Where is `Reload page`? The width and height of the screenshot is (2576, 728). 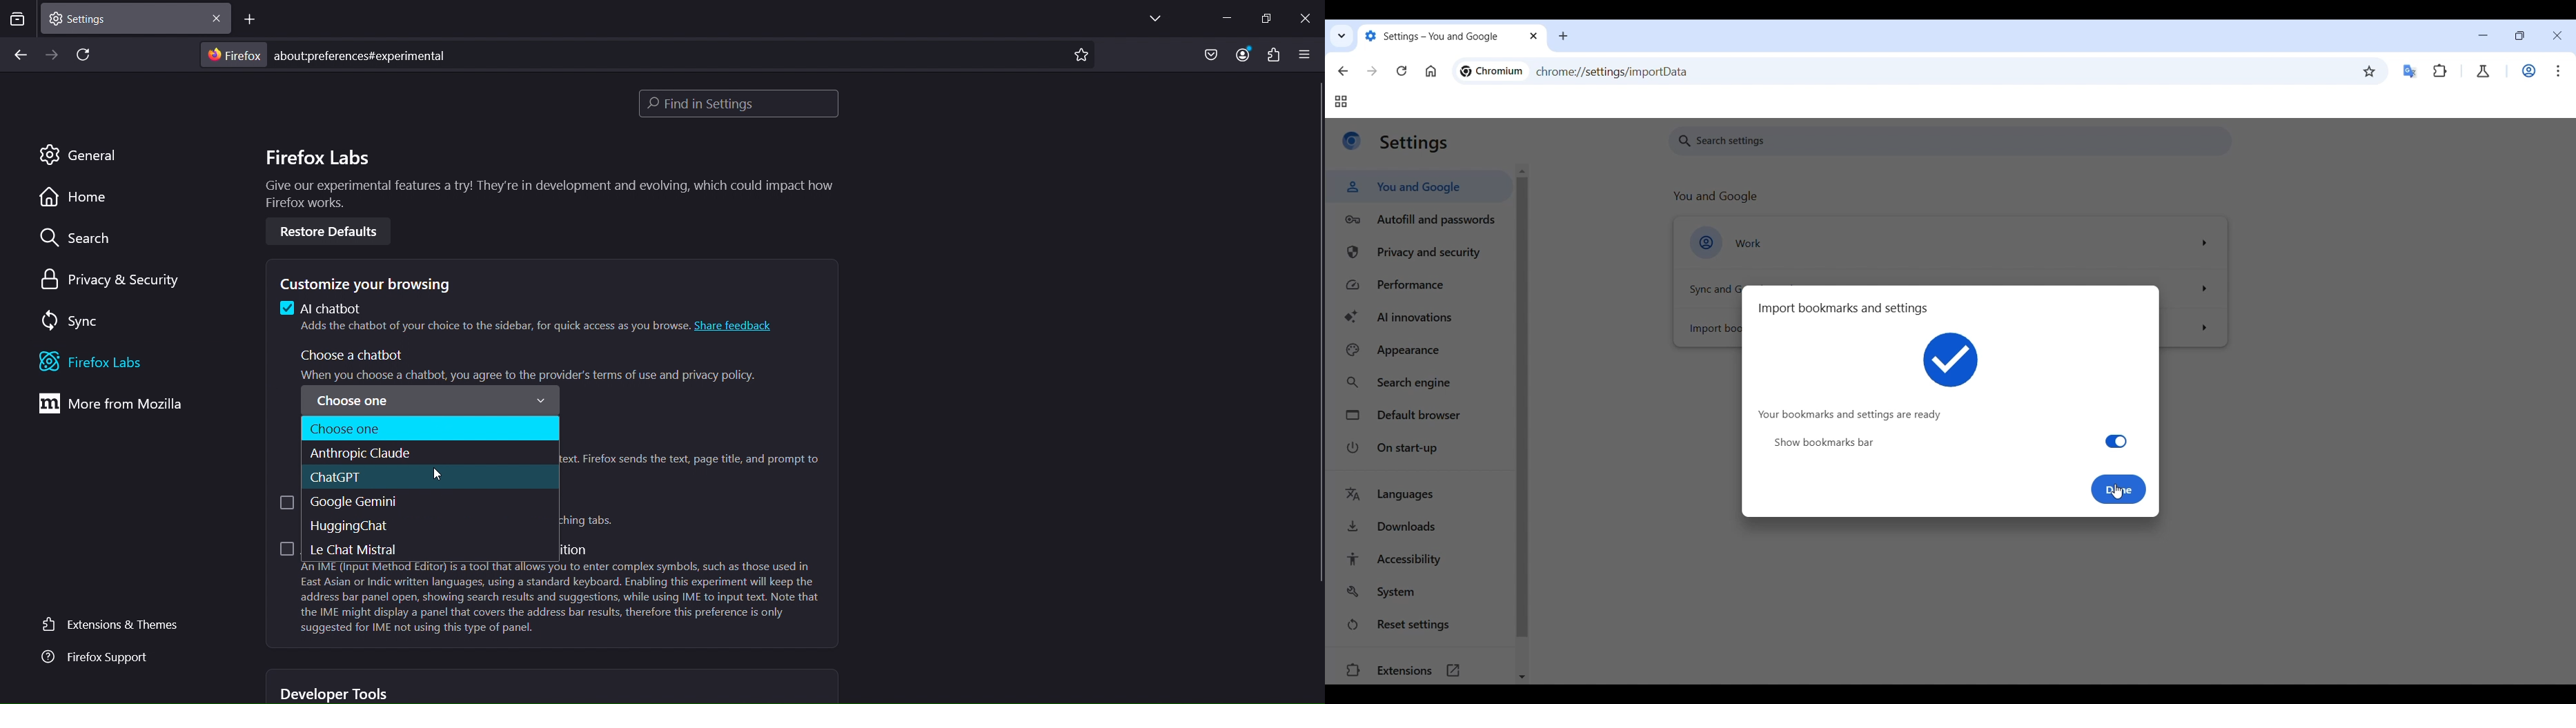 Reload page is located at coordinates (1402, 70).